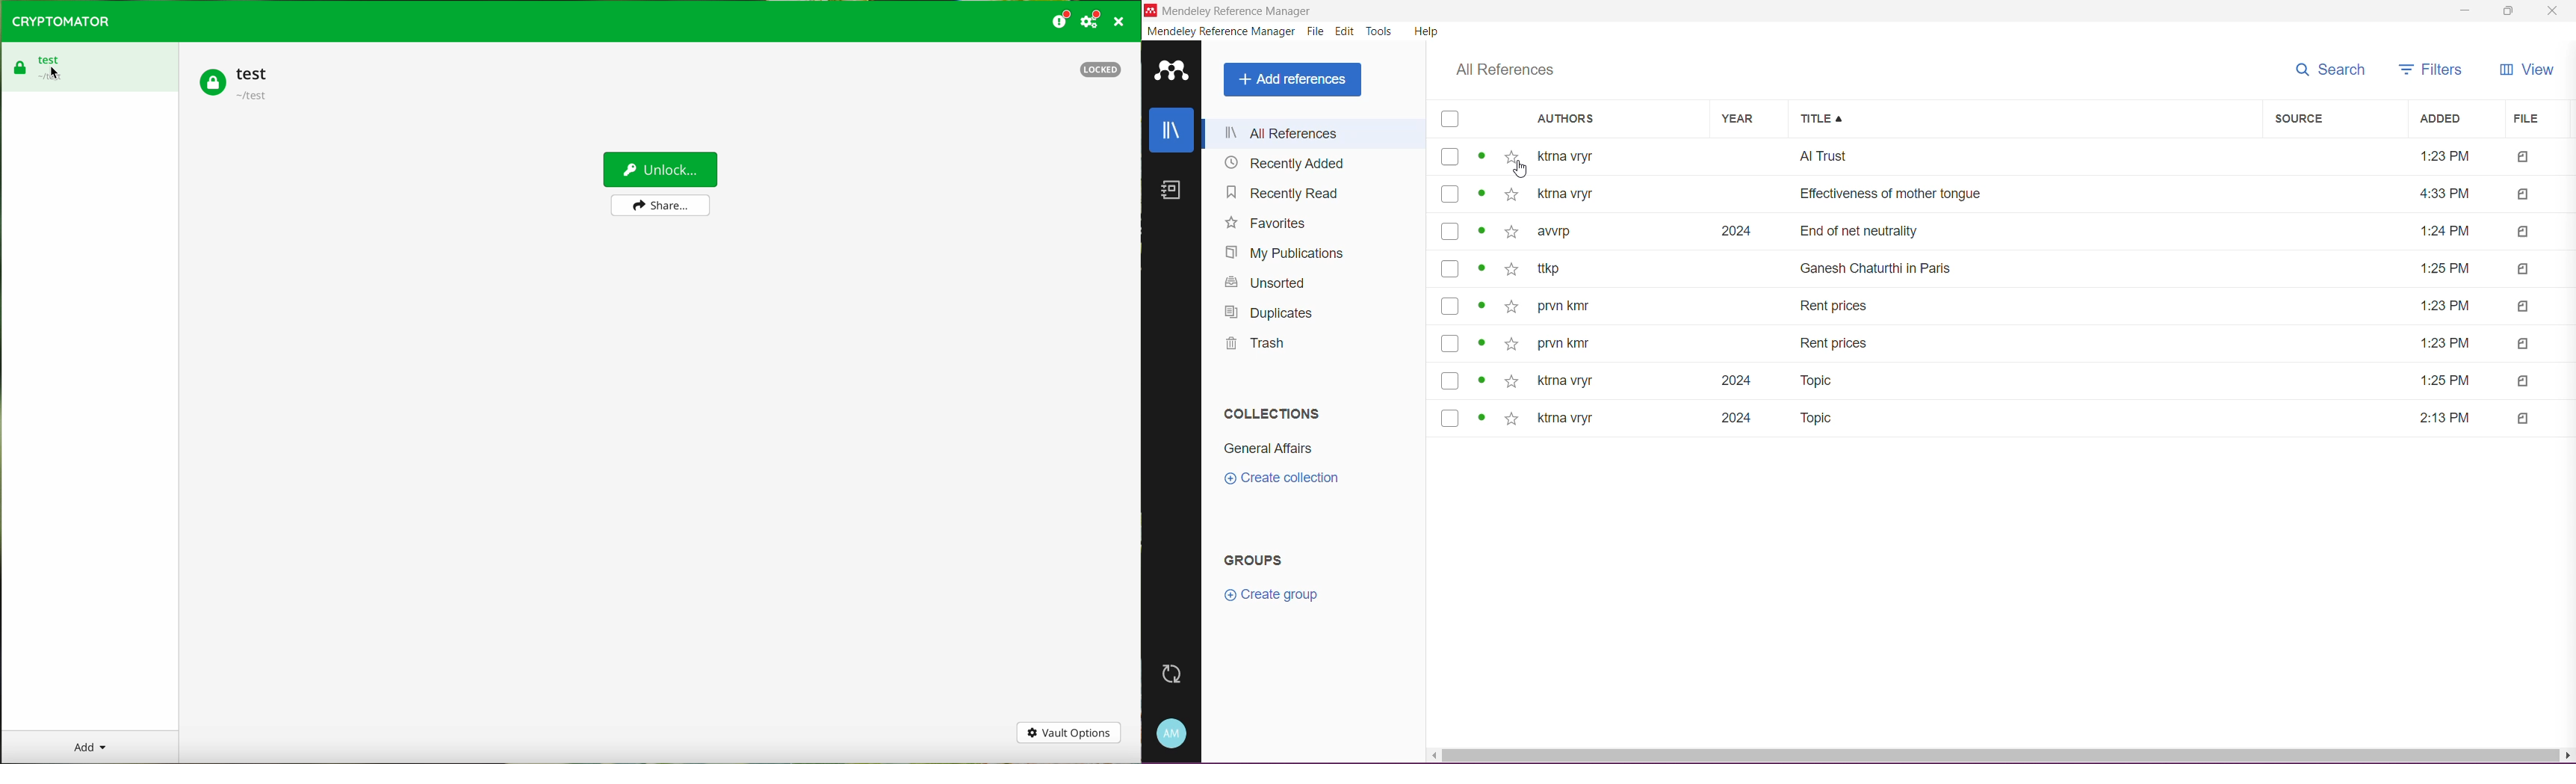 The height and width of the screenshot is (784, 2576). I want to click on ktrna vryr Effectiveness of mother tongue 4:33 PM, so click(2005, 194).